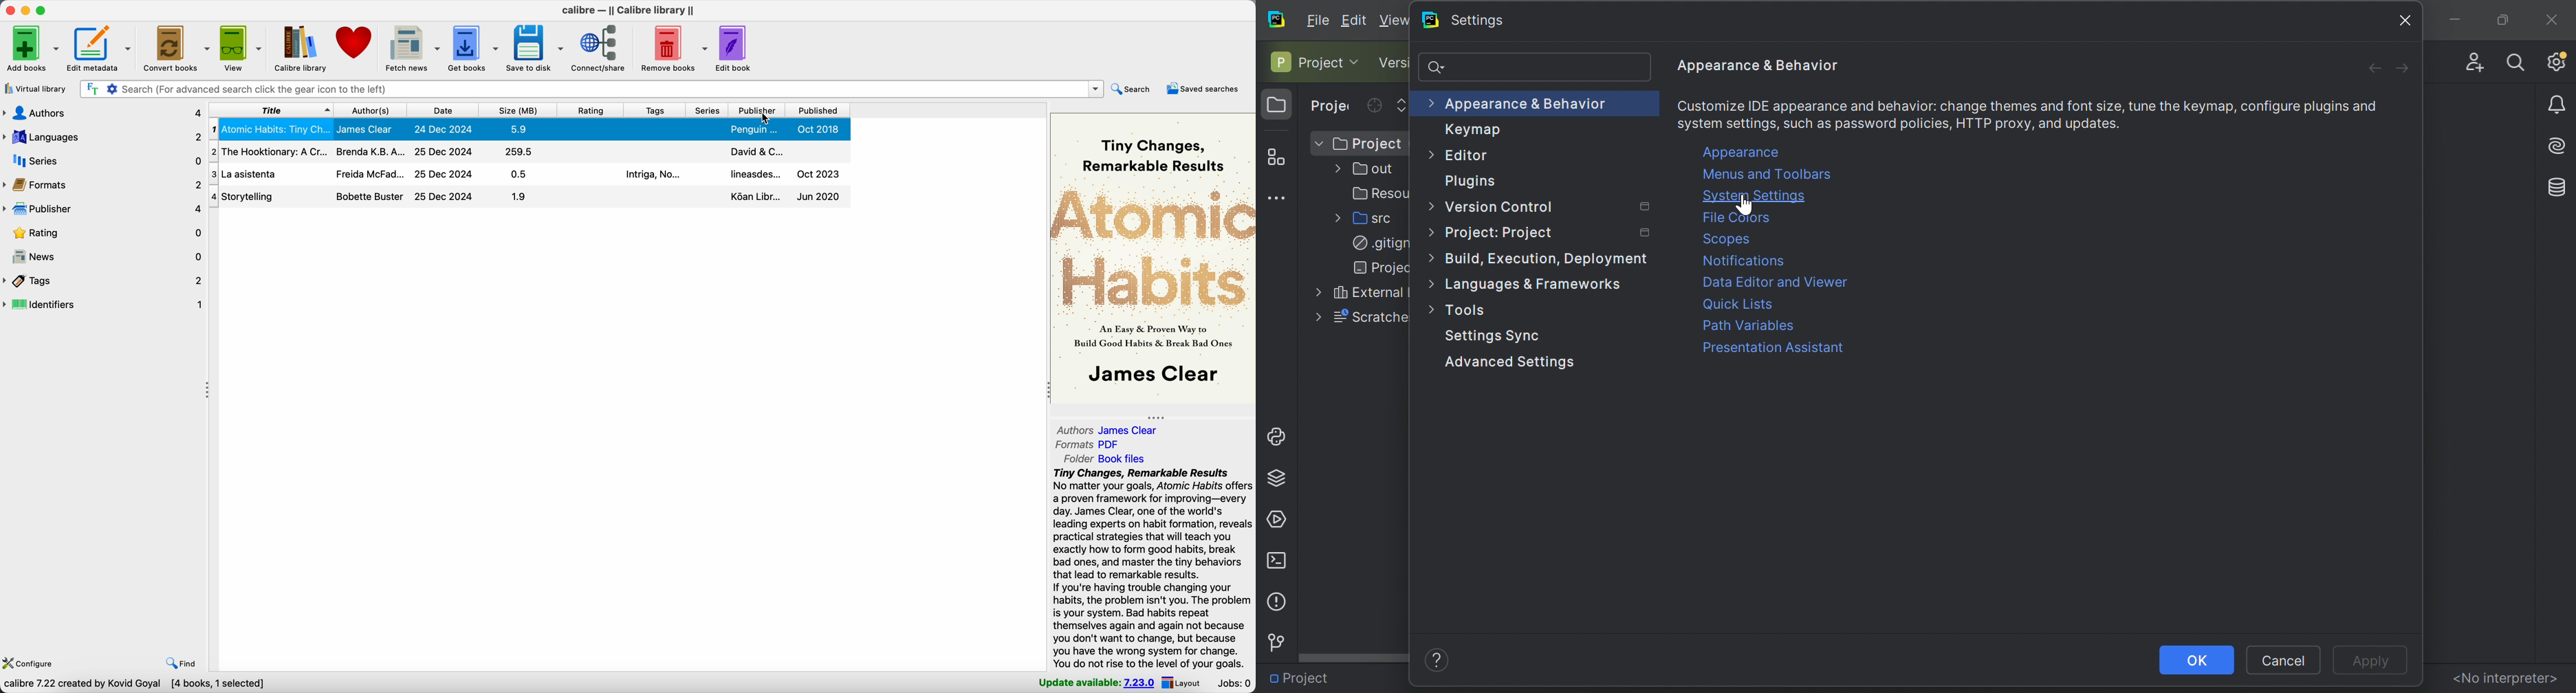 Image resolution: width=2576 pixels, height=700 pixels. What do you see at coordinates (1103, 458) in the screenshot?
I see `folder book files` at bounding box center [1103, 458].